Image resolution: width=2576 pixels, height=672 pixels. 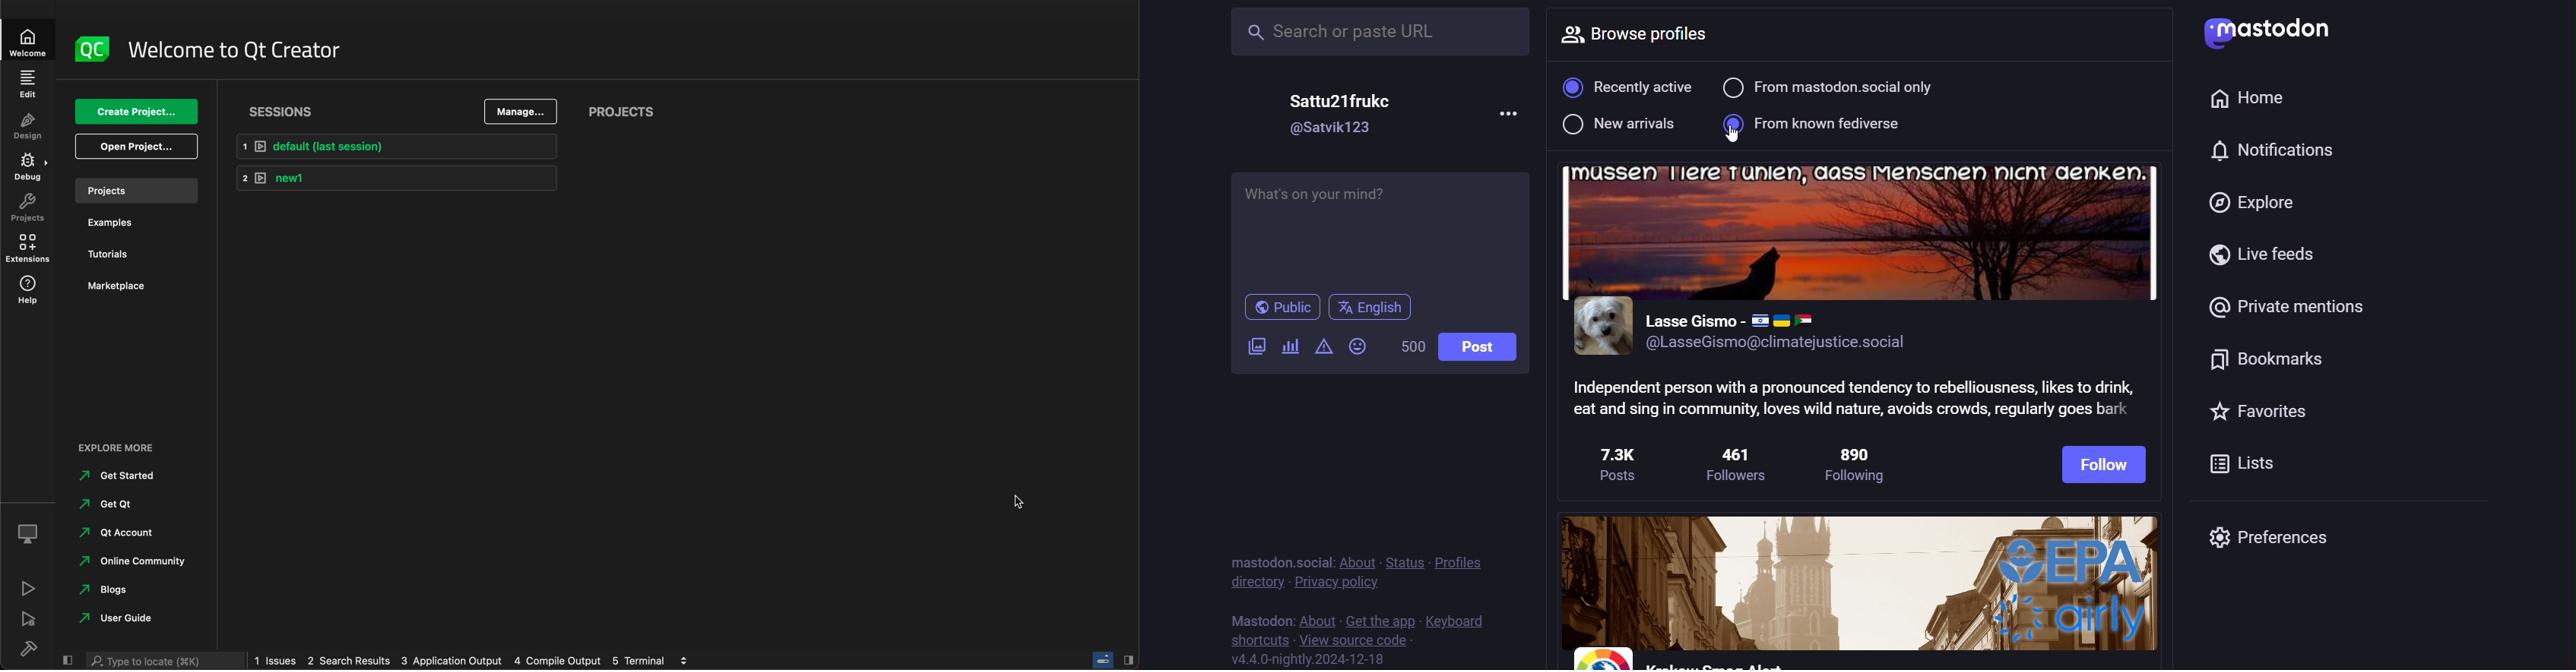 I want to click on notification, so click(x=2278, y=147).